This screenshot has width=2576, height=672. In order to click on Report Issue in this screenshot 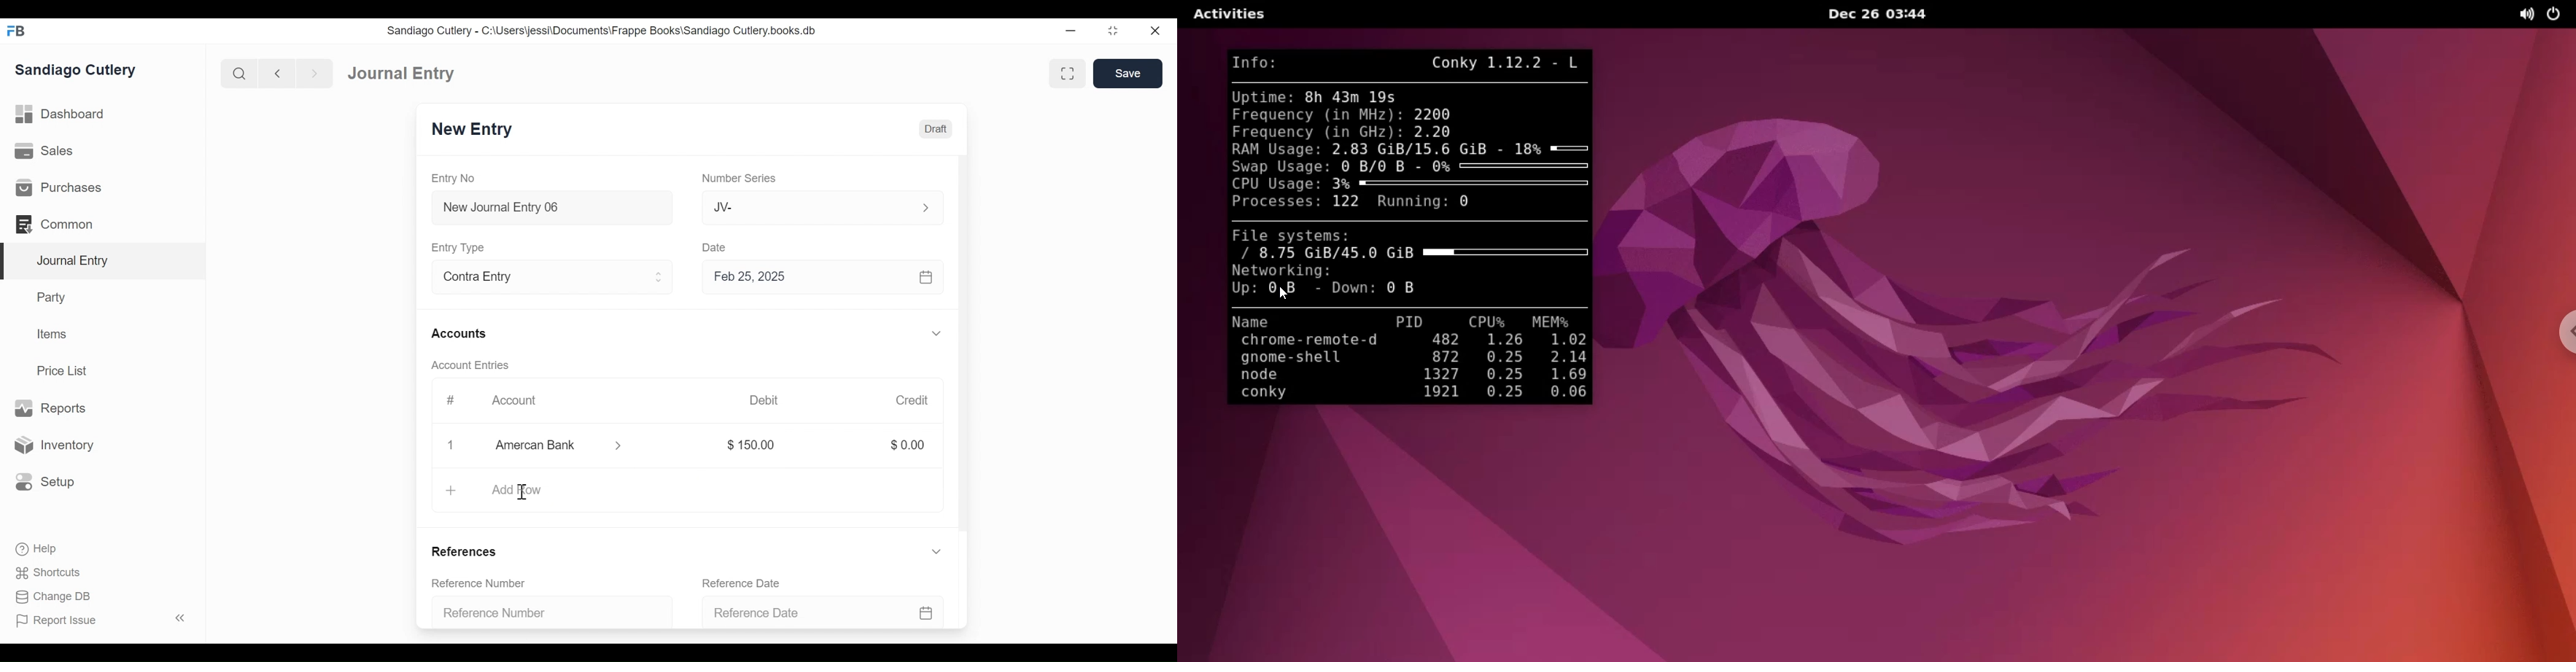, I will do `click(103, 620)`.